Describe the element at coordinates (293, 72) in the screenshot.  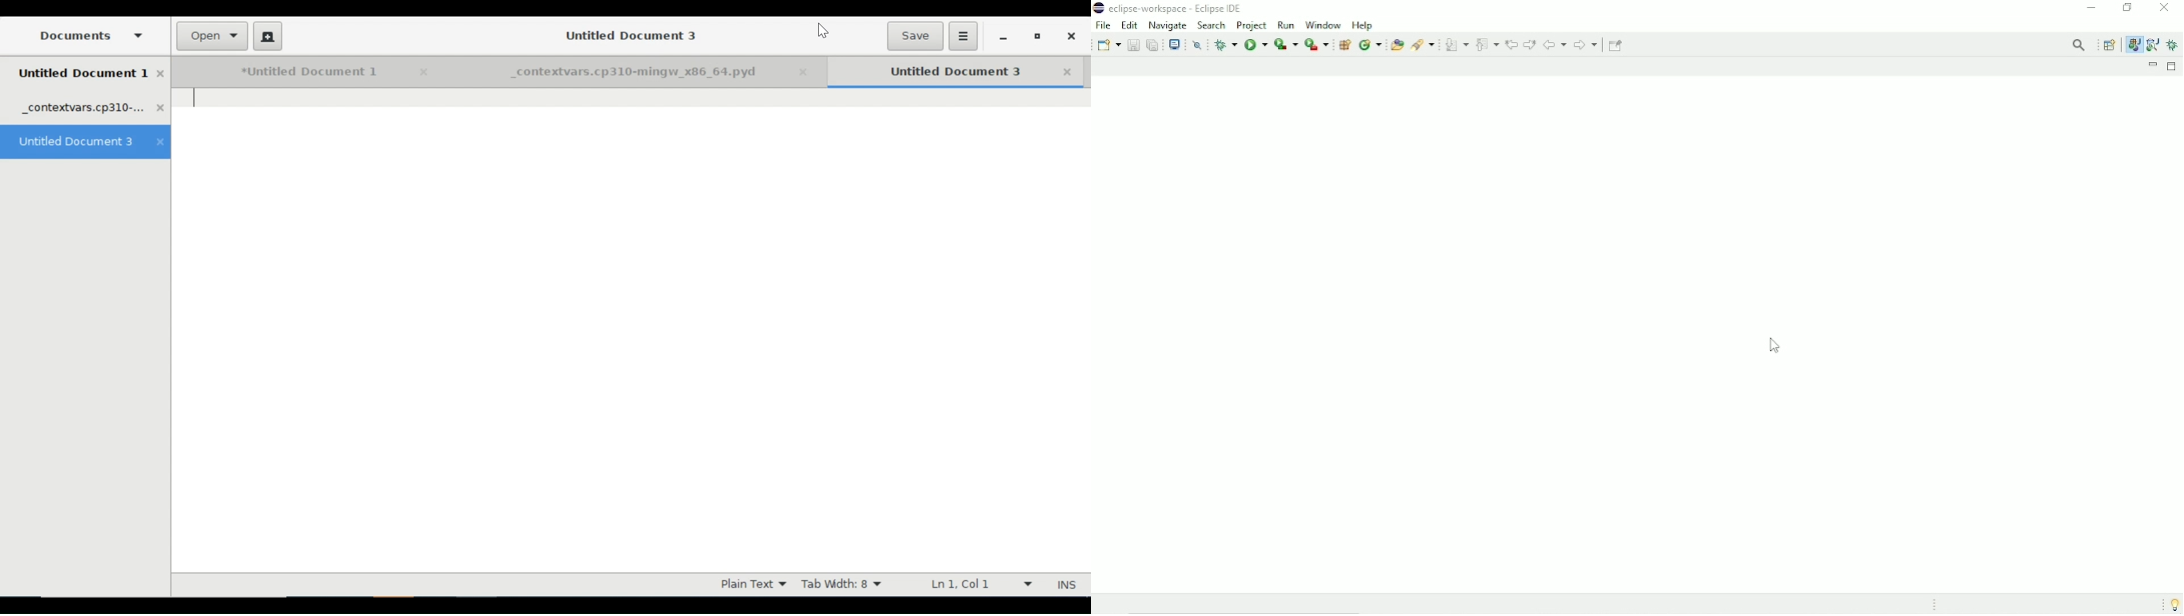
I see `Untitled Document 1` at that location.